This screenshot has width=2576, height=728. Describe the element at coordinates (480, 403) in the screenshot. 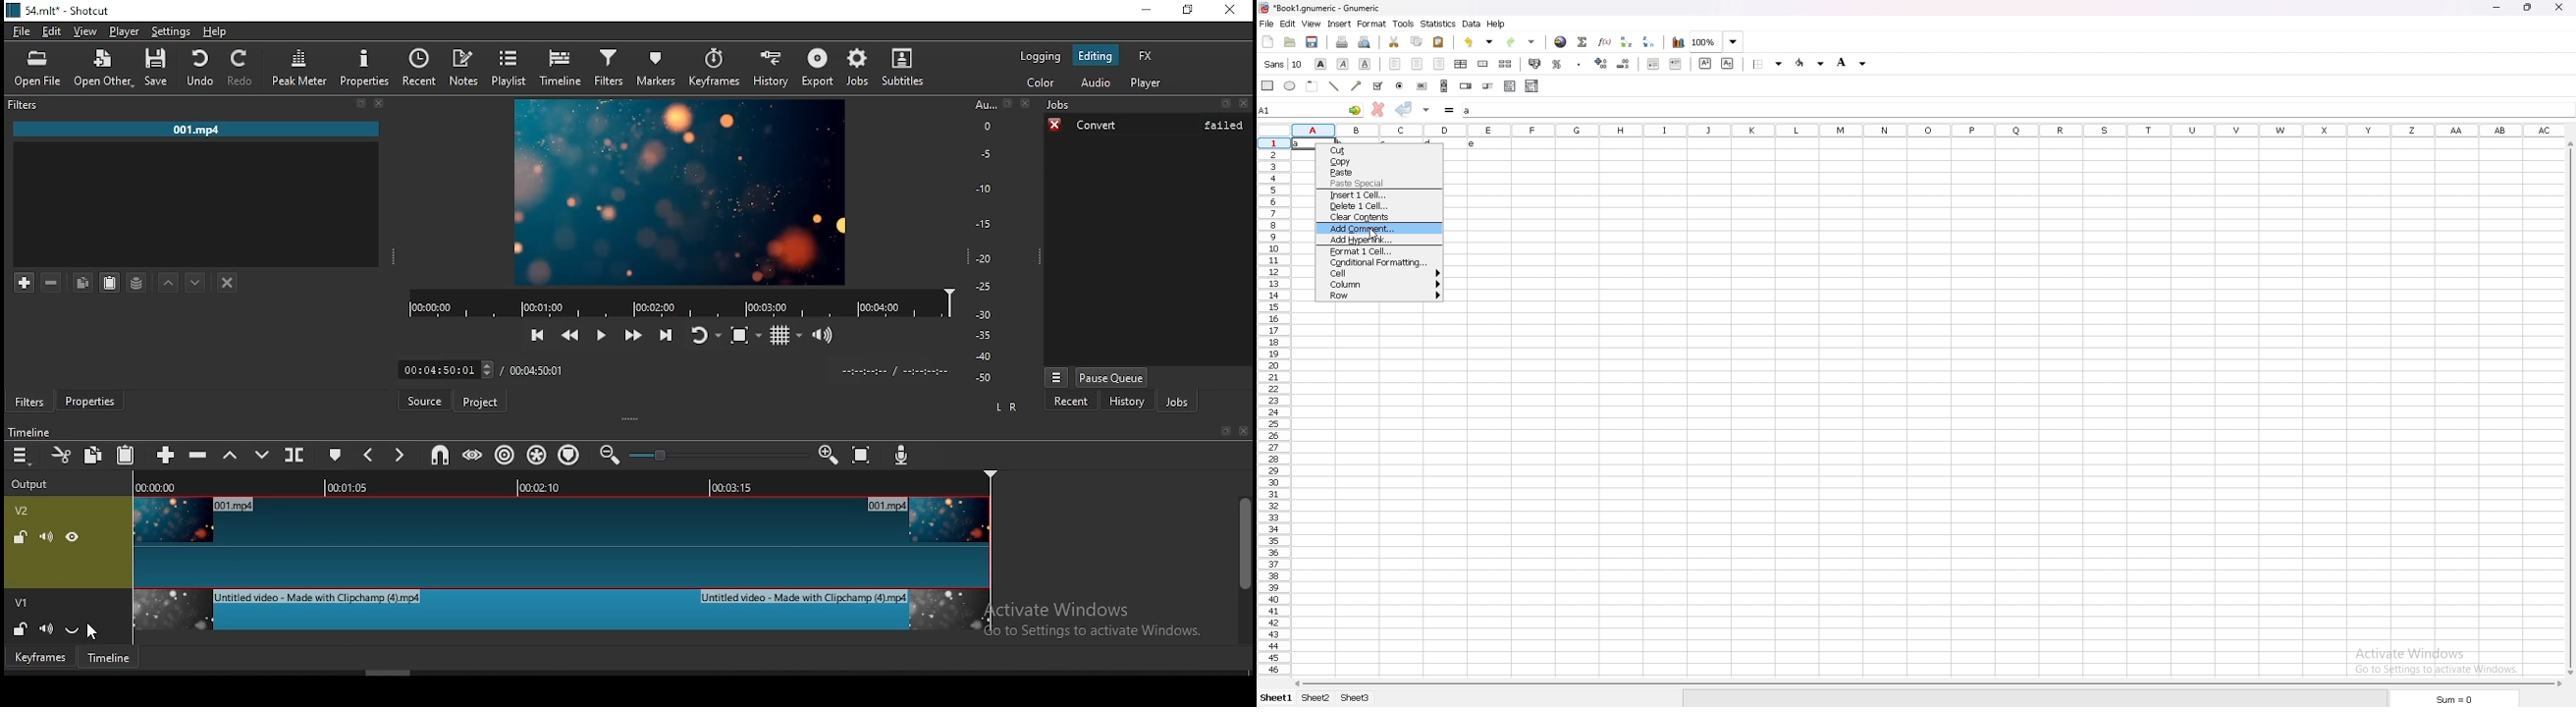

I see `project` at that location.